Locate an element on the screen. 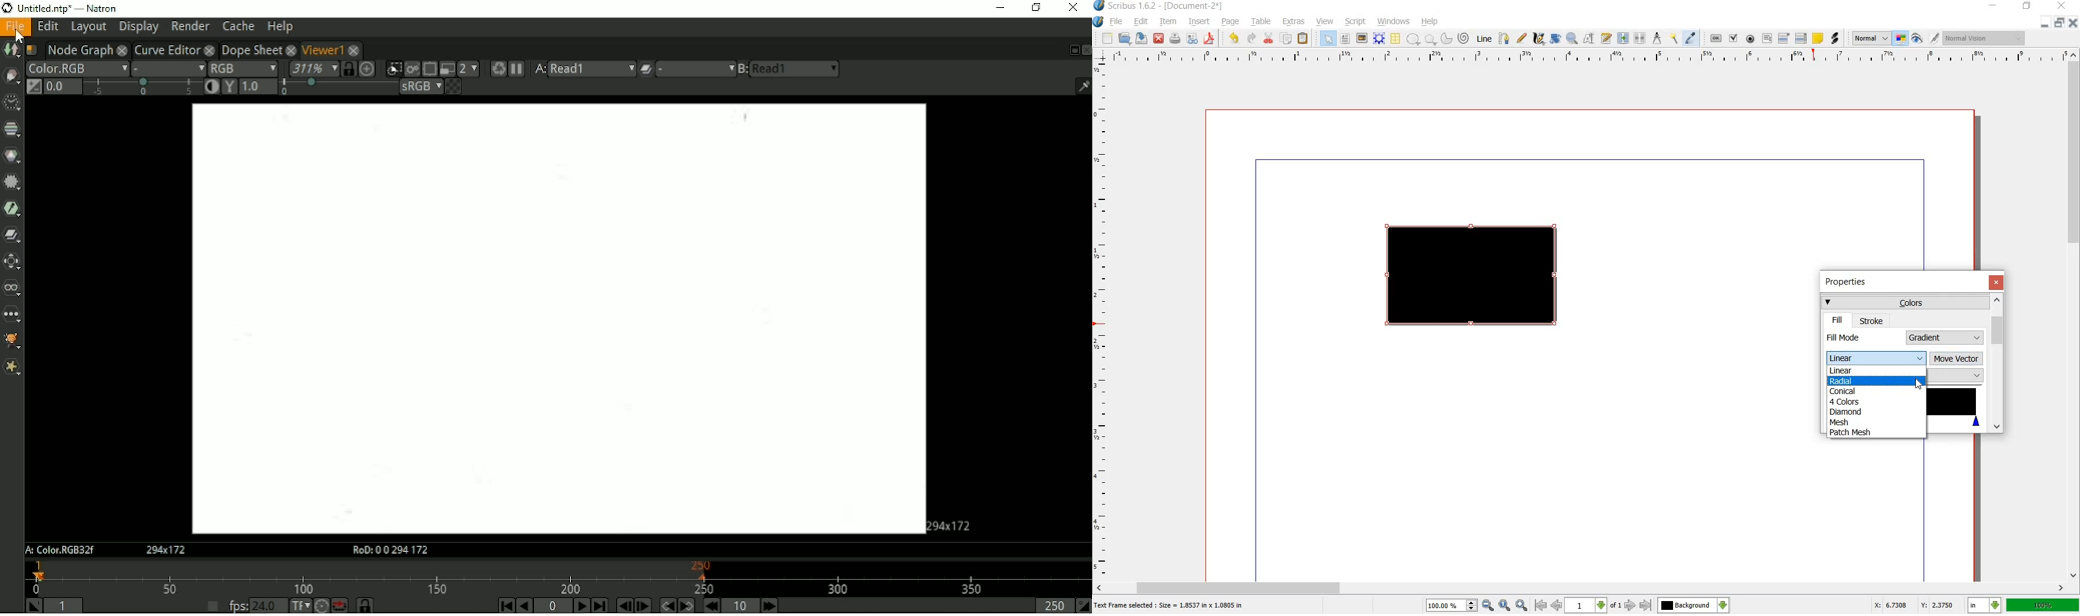 The height and width of the screenshot is (616, 2100). logo is located at coordinates (1100, 6).